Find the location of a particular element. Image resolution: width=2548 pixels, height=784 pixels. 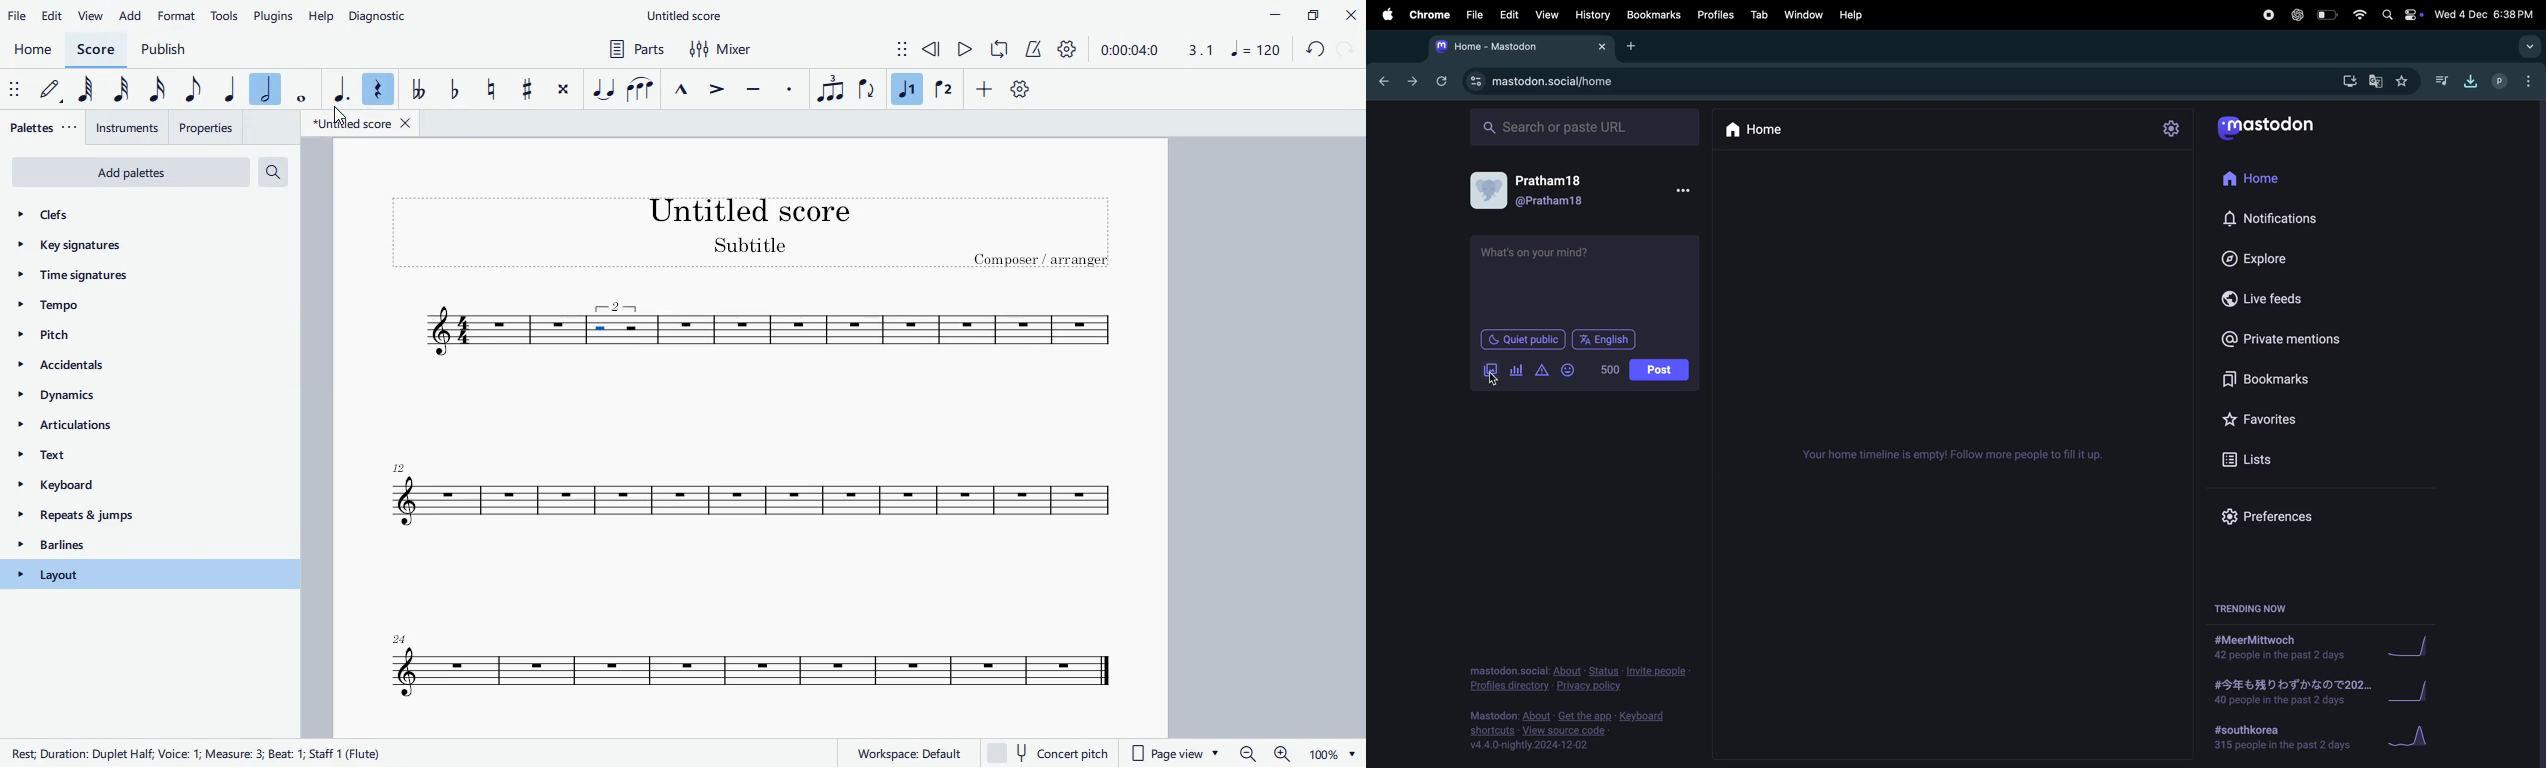

flip direction is located at coordinates (867, 90).